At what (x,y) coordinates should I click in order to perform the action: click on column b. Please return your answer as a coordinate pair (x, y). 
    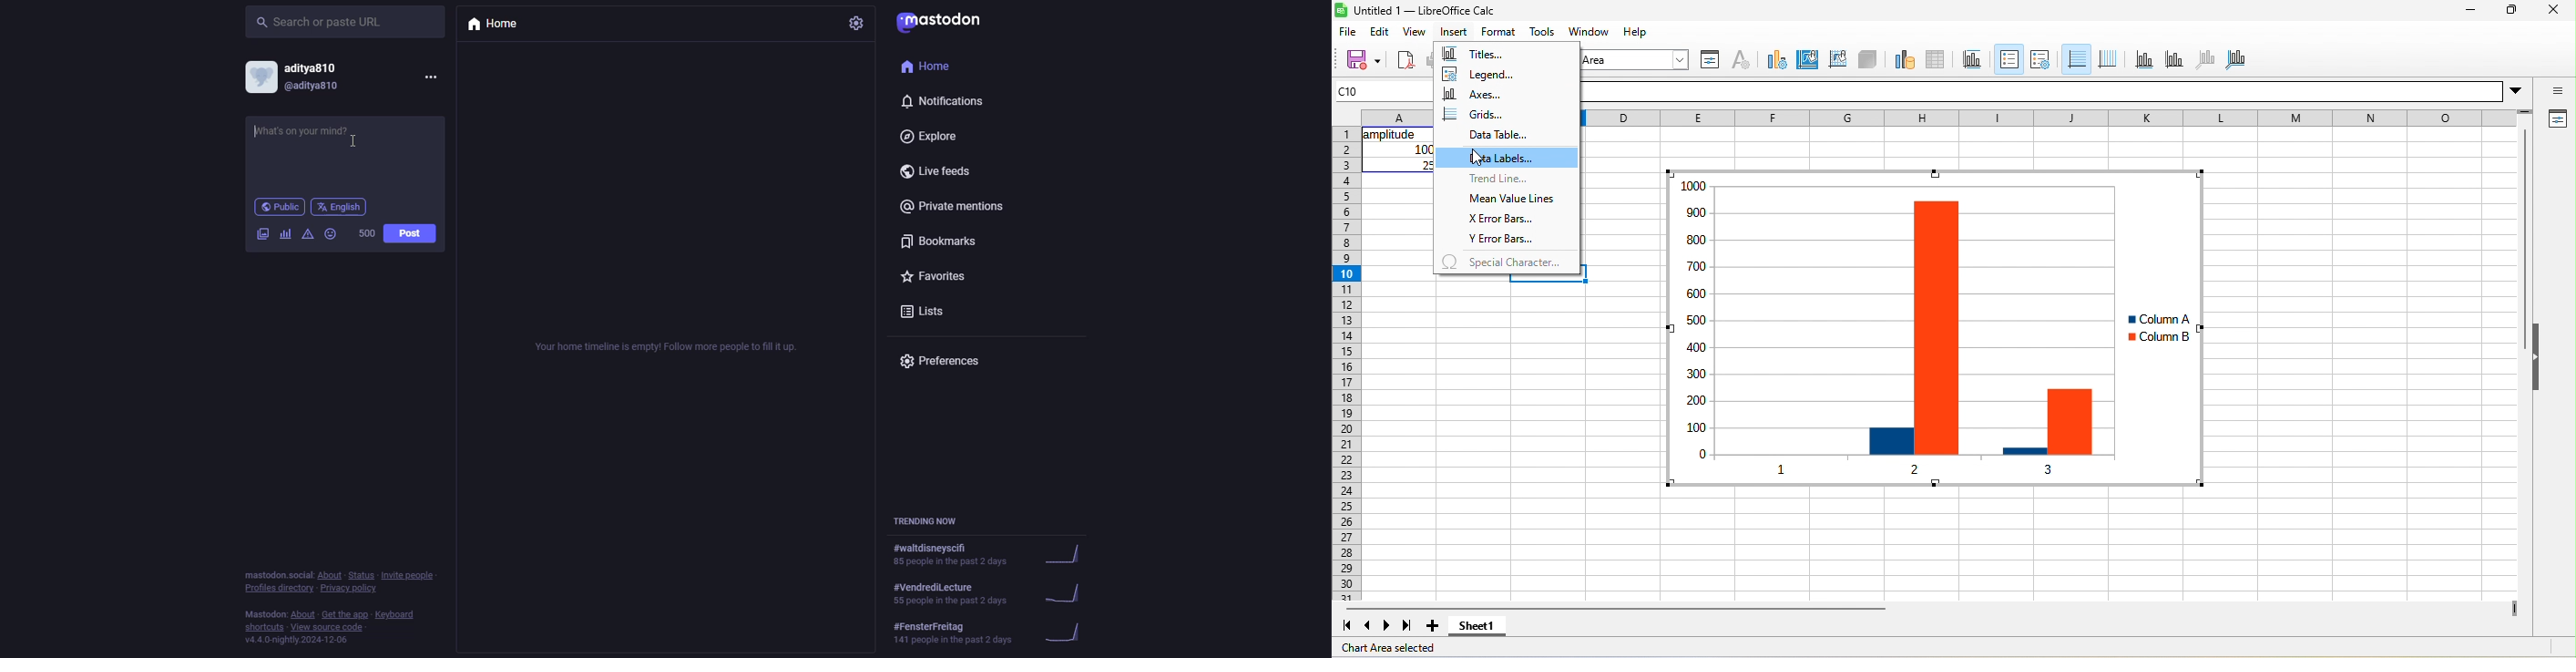
    Looking at the image, I should click on (2158, 339).